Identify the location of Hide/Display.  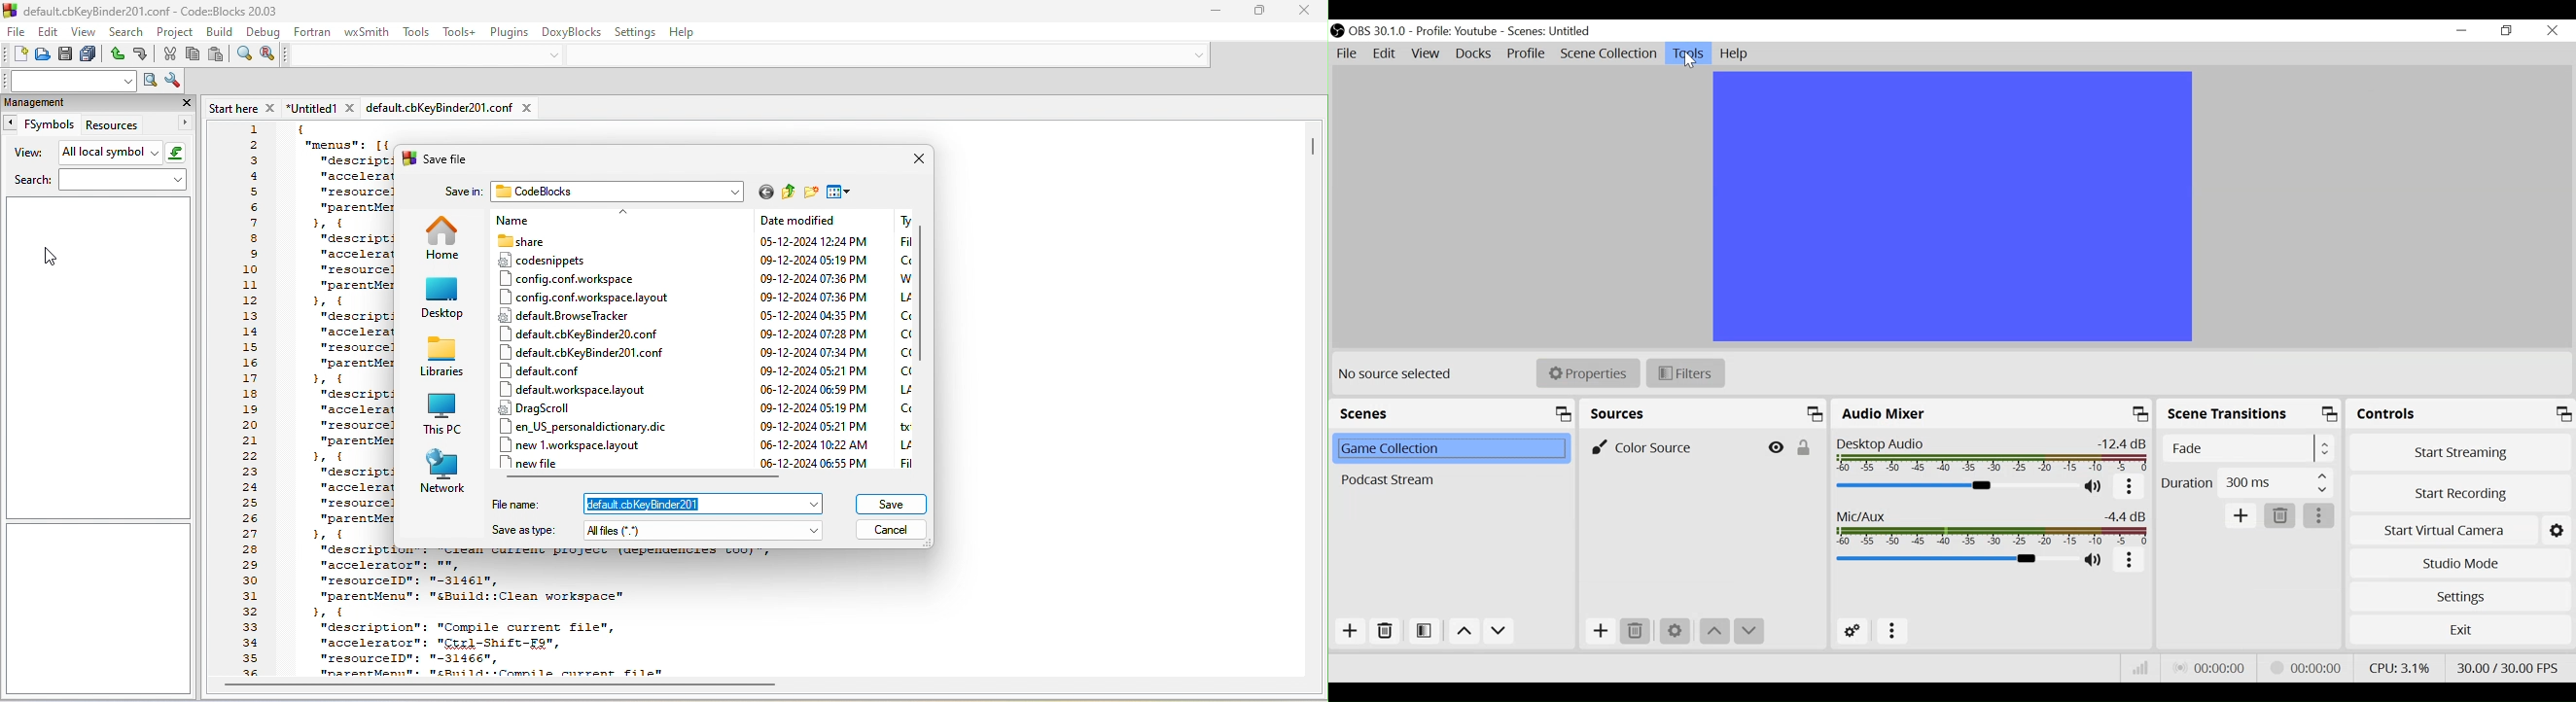
(1774, 446).